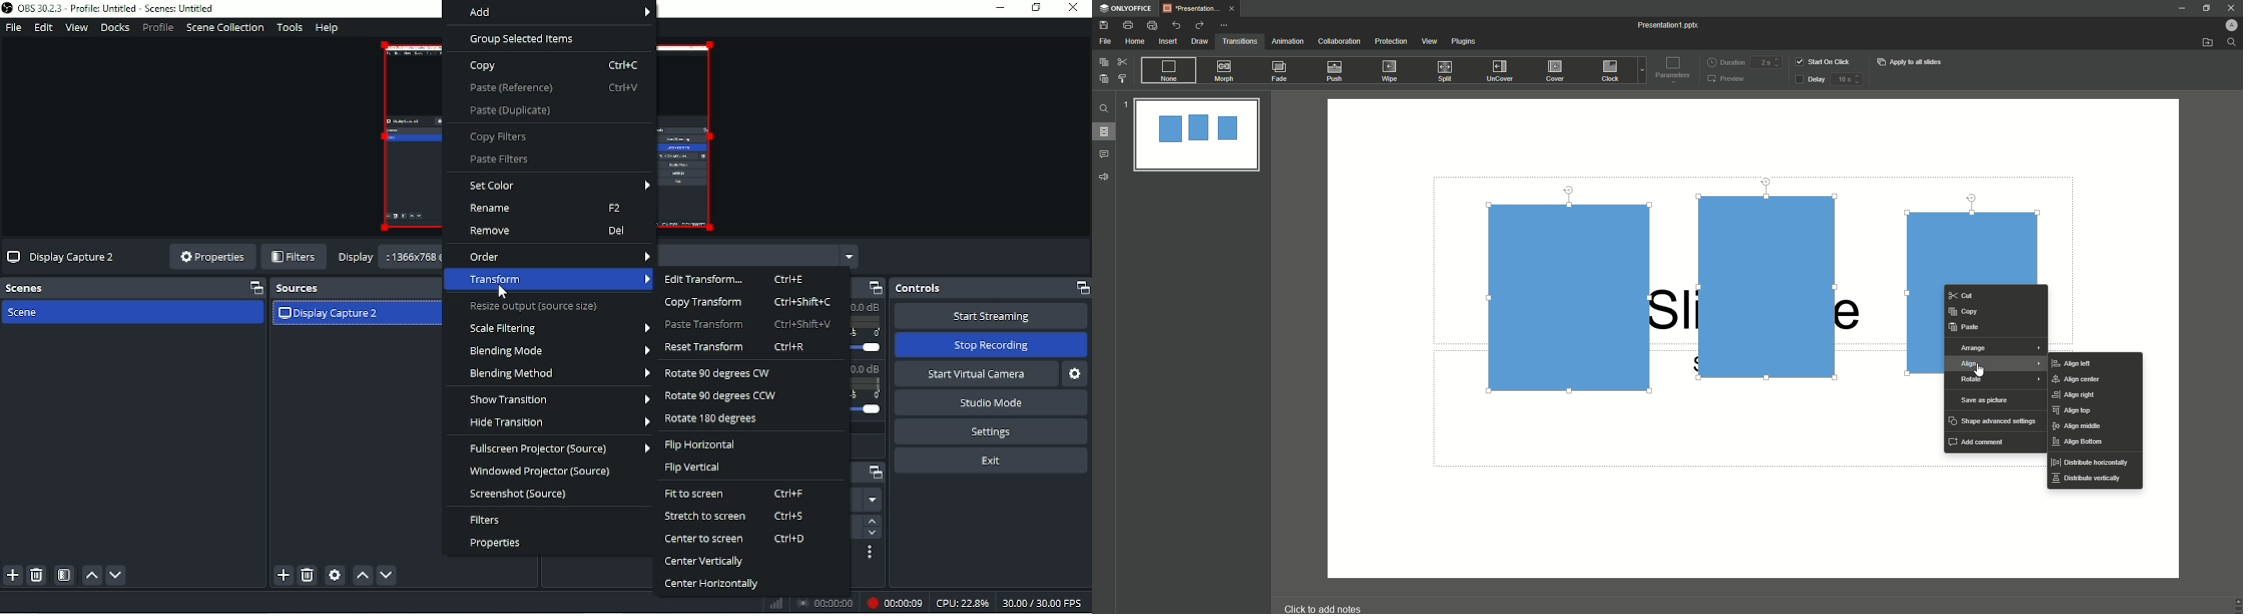 This screenshot has height=616, width=2268. Describe the element at coordinates (76, 28) in the screenshot. I see `View` at that location.